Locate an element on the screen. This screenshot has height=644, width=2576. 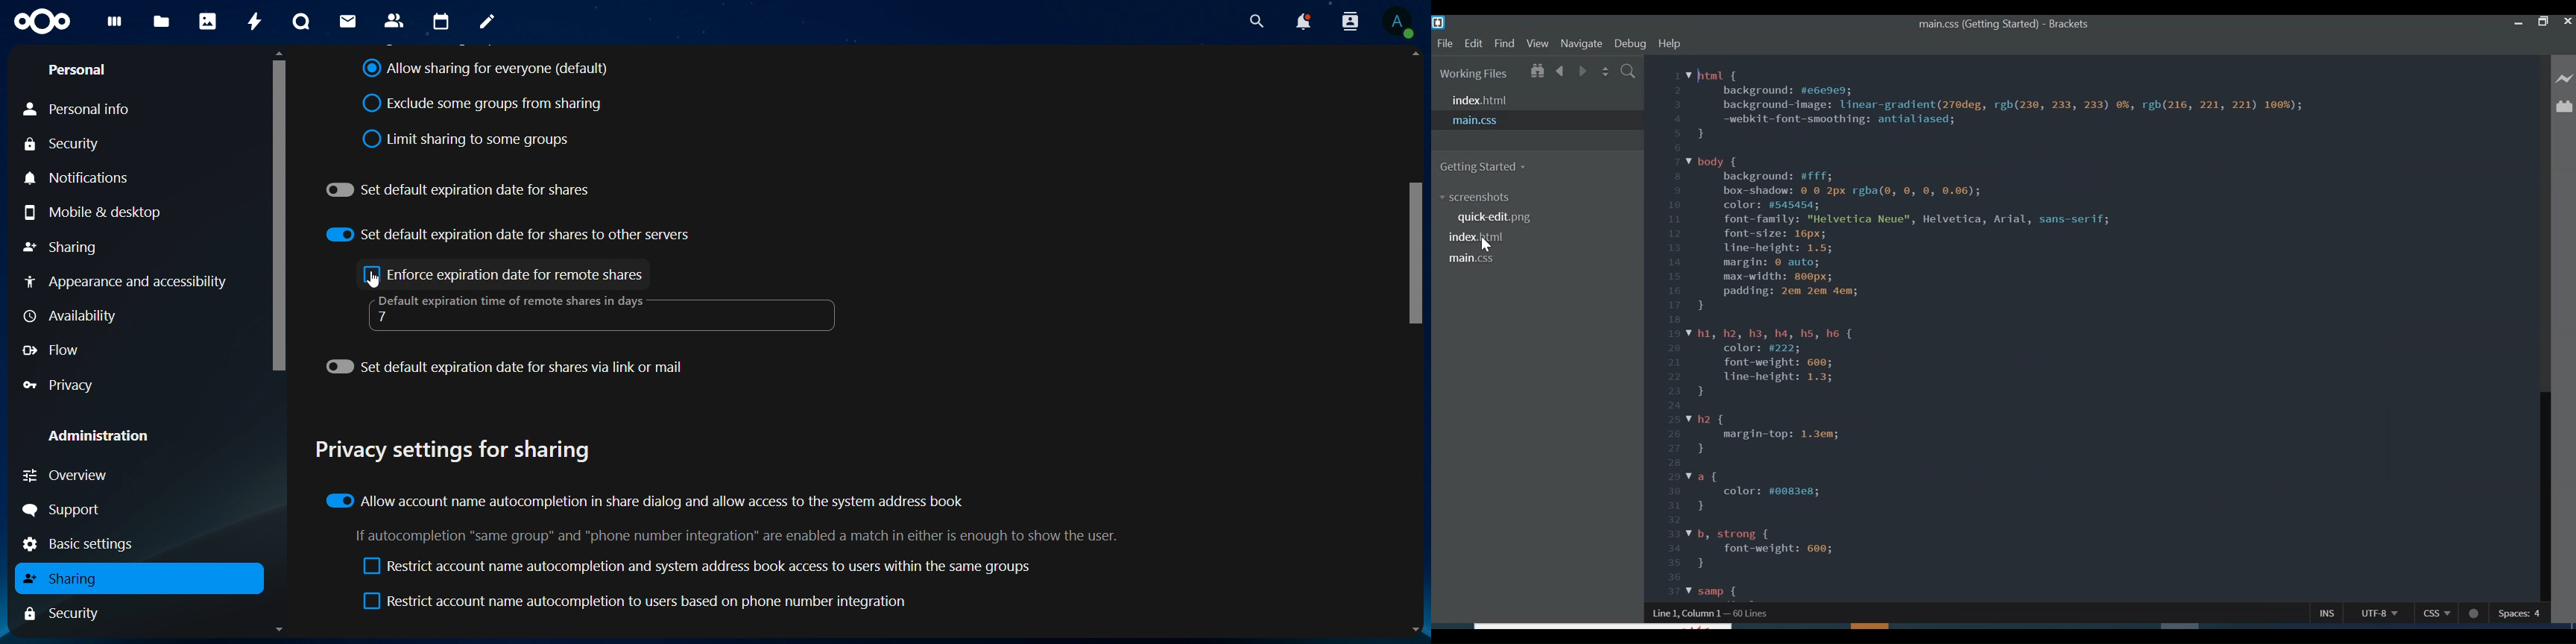
mobile & desktop is located at coordinates (106, 213).